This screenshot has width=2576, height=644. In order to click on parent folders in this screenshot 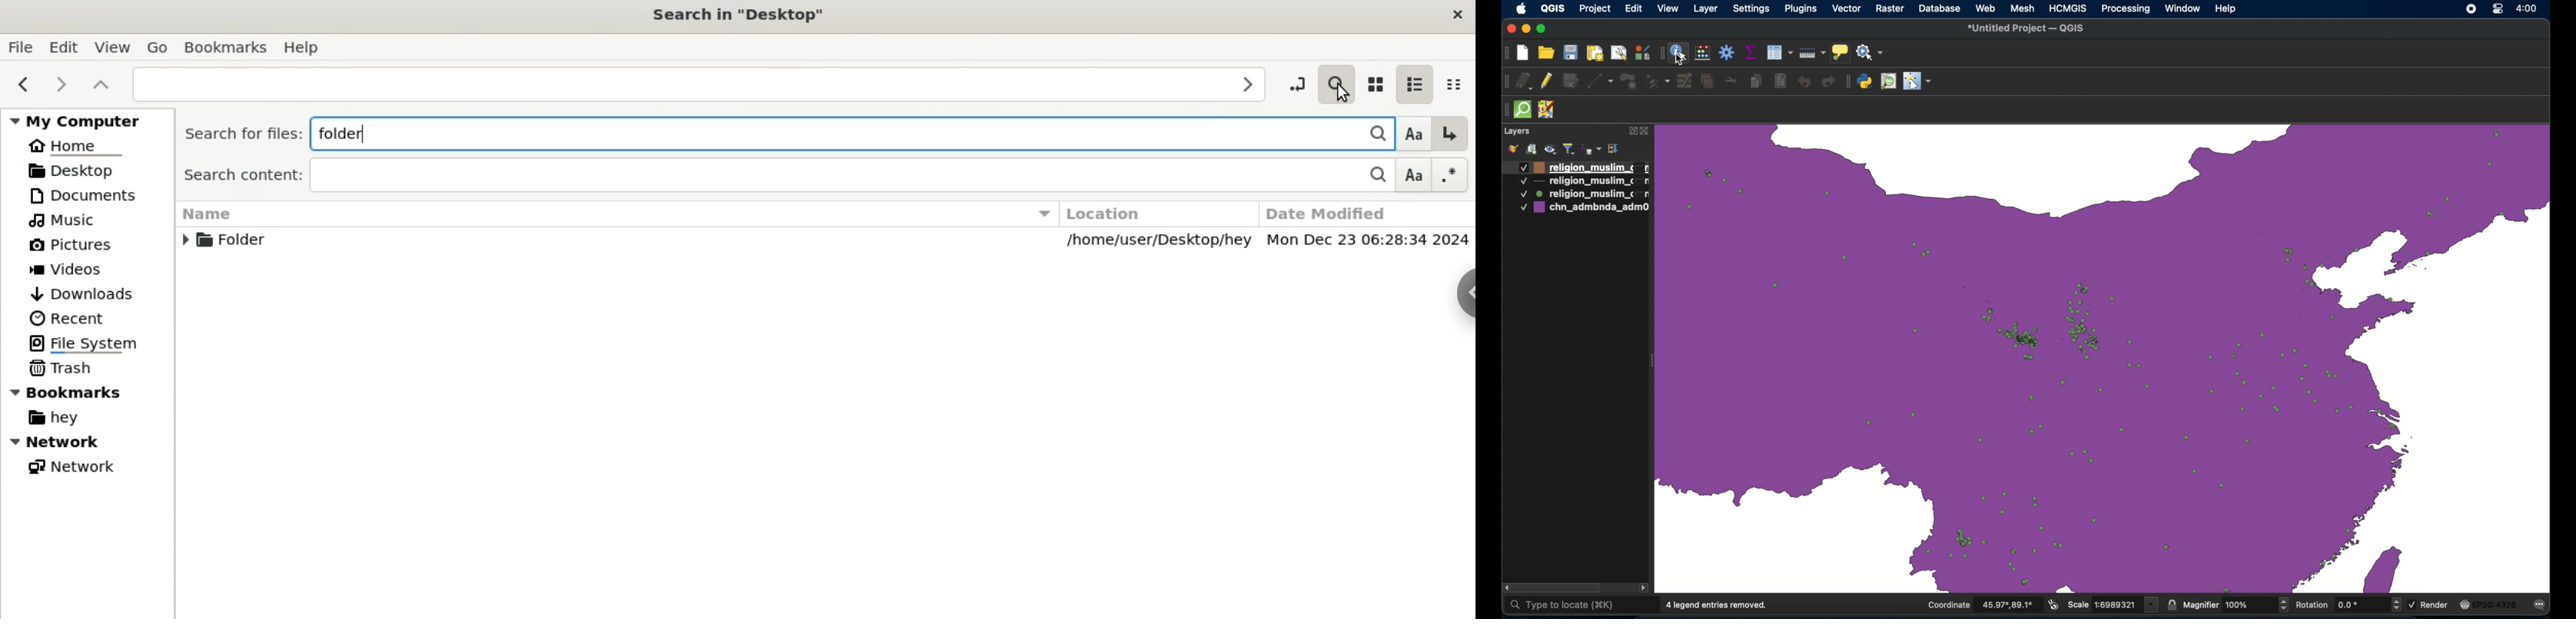, I will do `click(100, 83)`.